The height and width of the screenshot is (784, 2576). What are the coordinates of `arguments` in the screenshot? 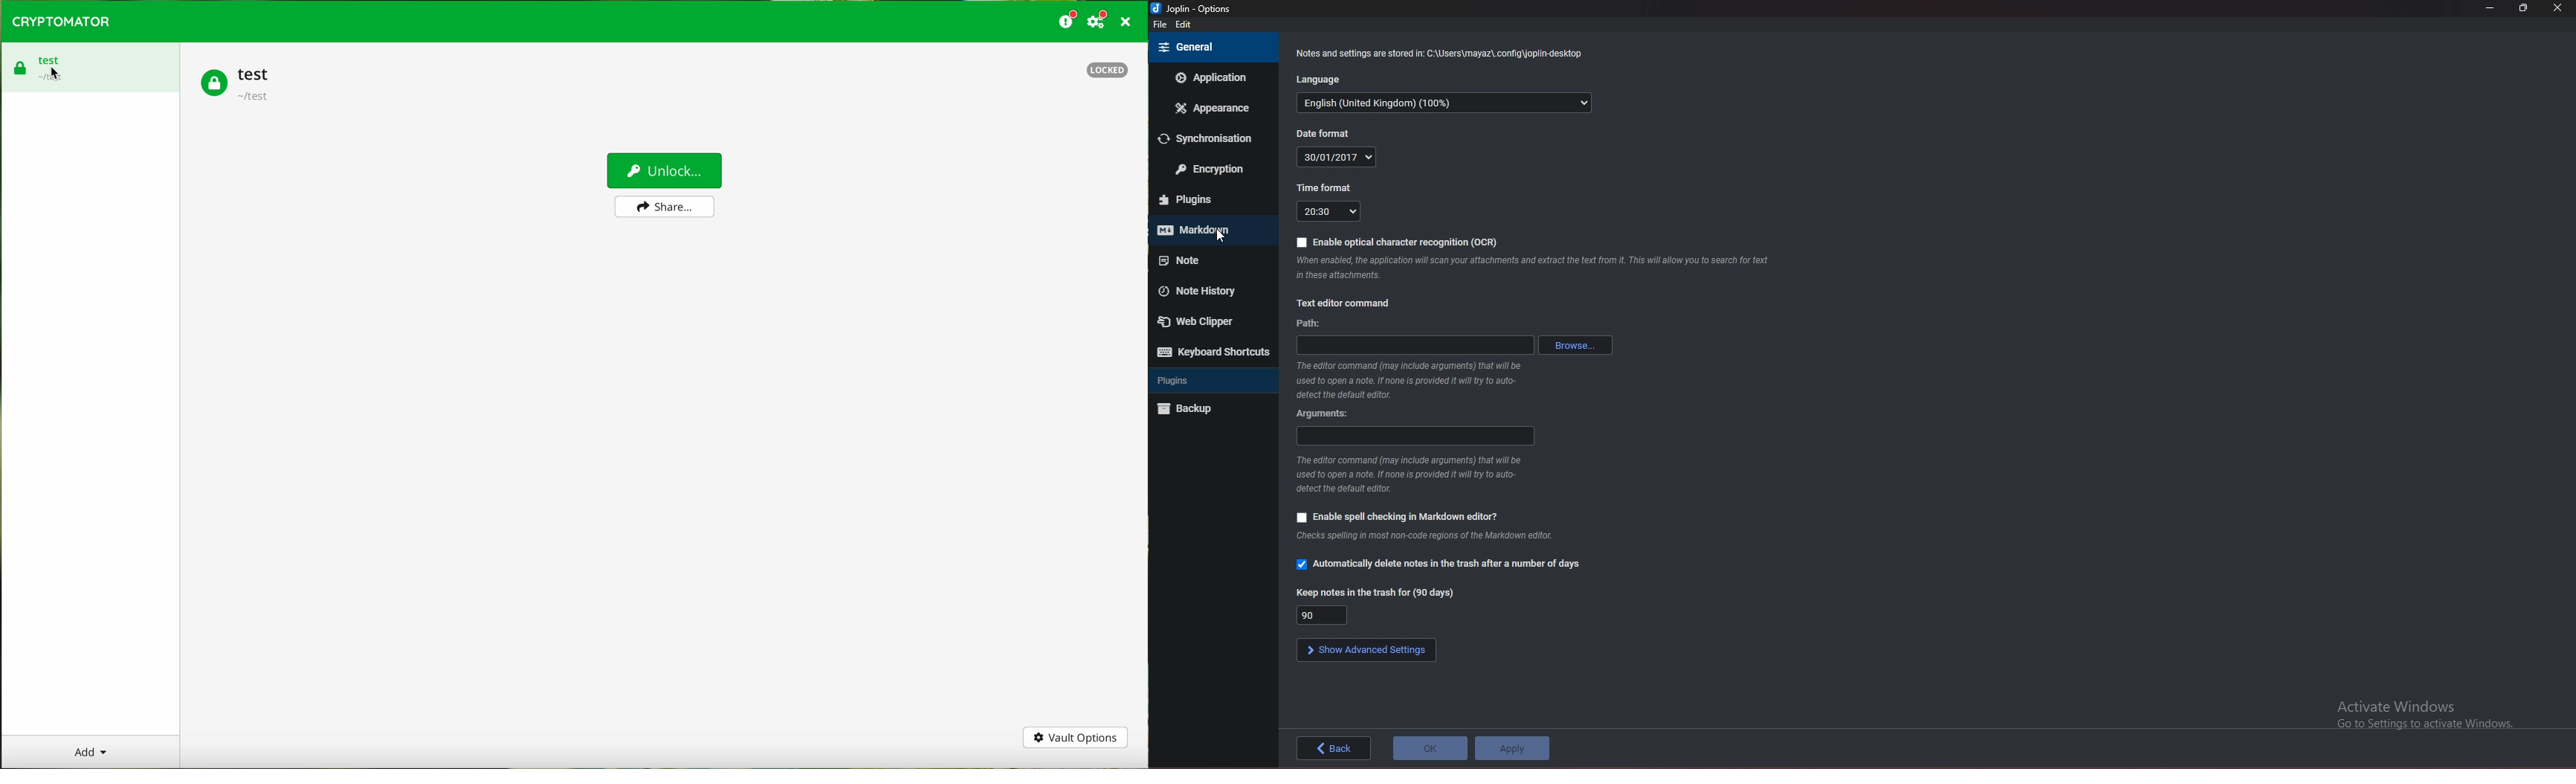 It's located at (1413, 435).